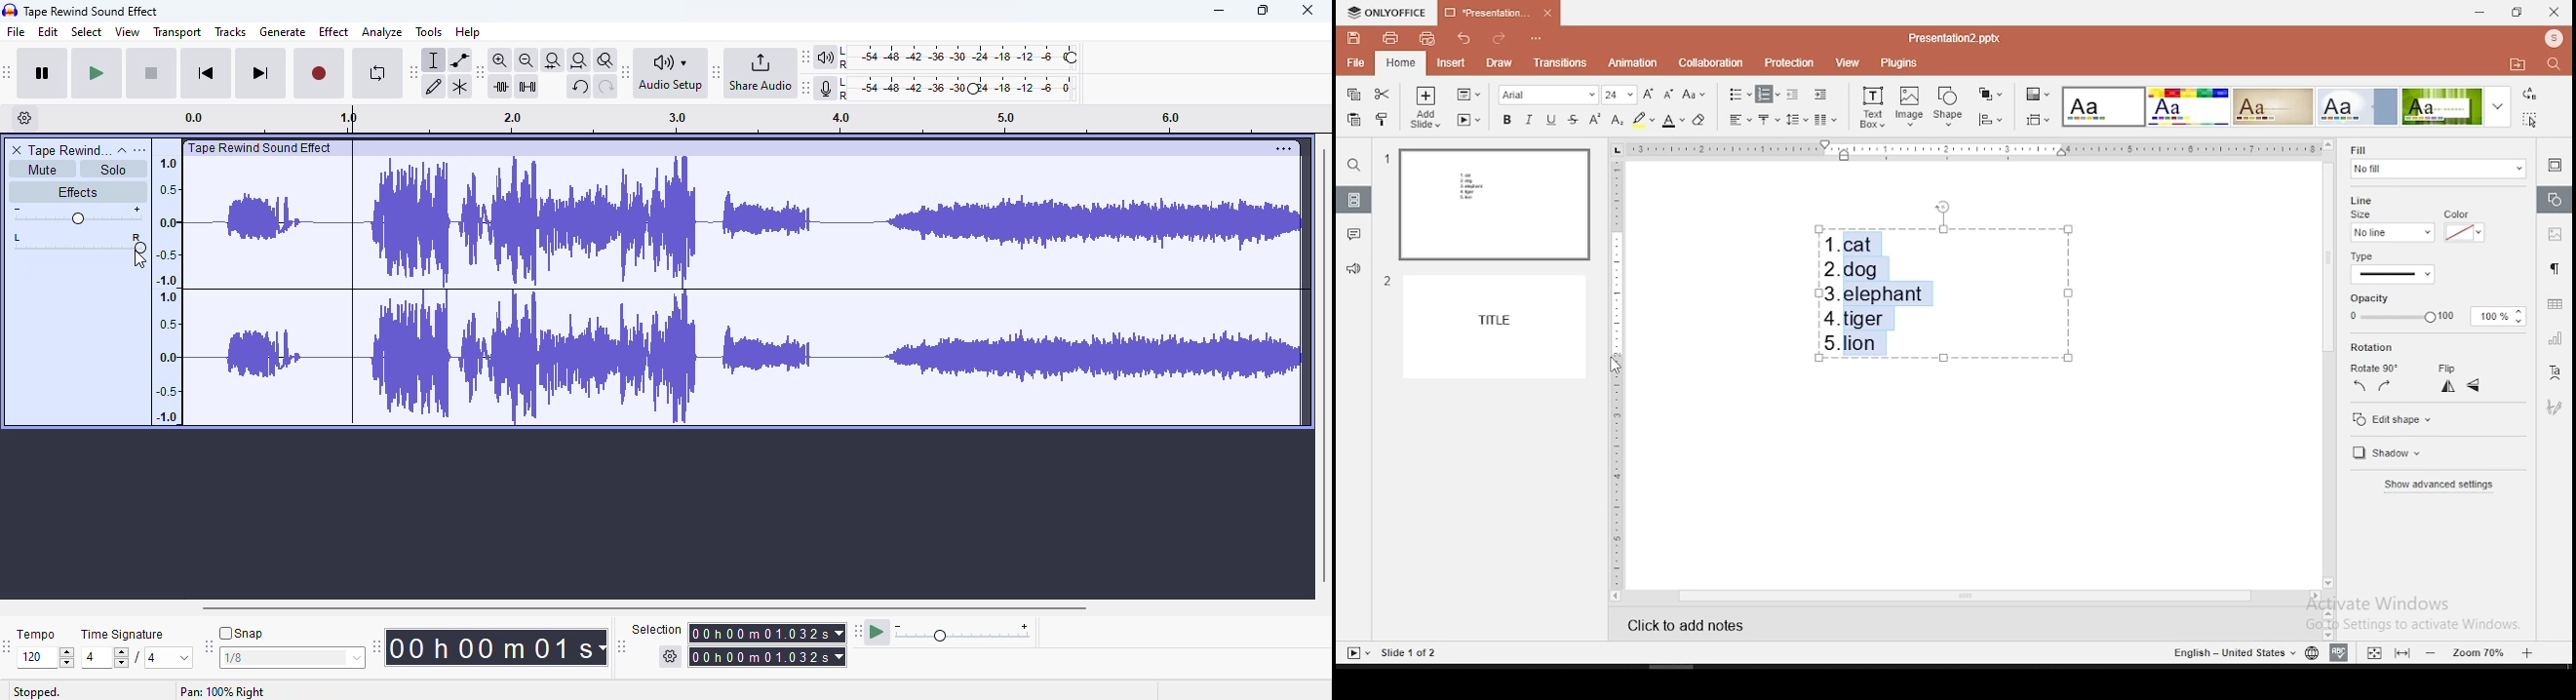  I want to click on timeline, so click(166, 289).